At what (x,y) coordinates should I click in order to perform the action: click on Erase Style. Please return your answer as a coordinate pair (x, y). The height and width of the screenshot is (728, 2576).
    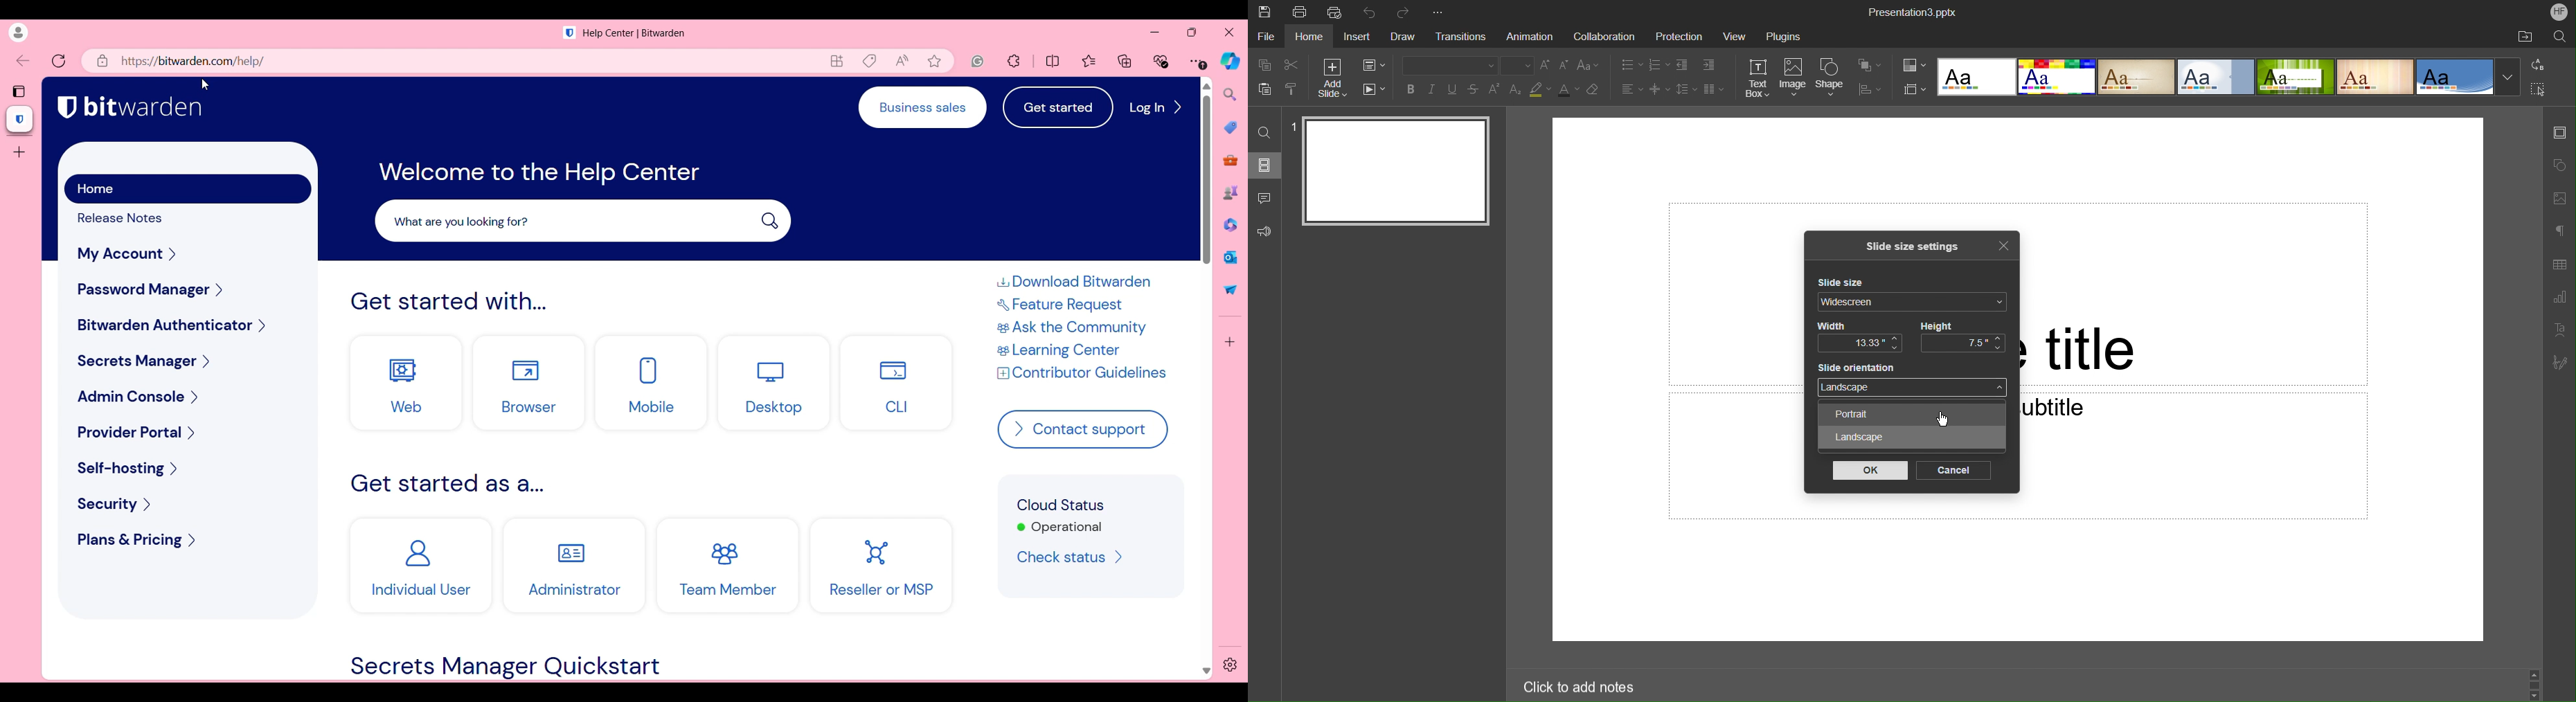
    Looking at the image, I should click on (1595, 91).